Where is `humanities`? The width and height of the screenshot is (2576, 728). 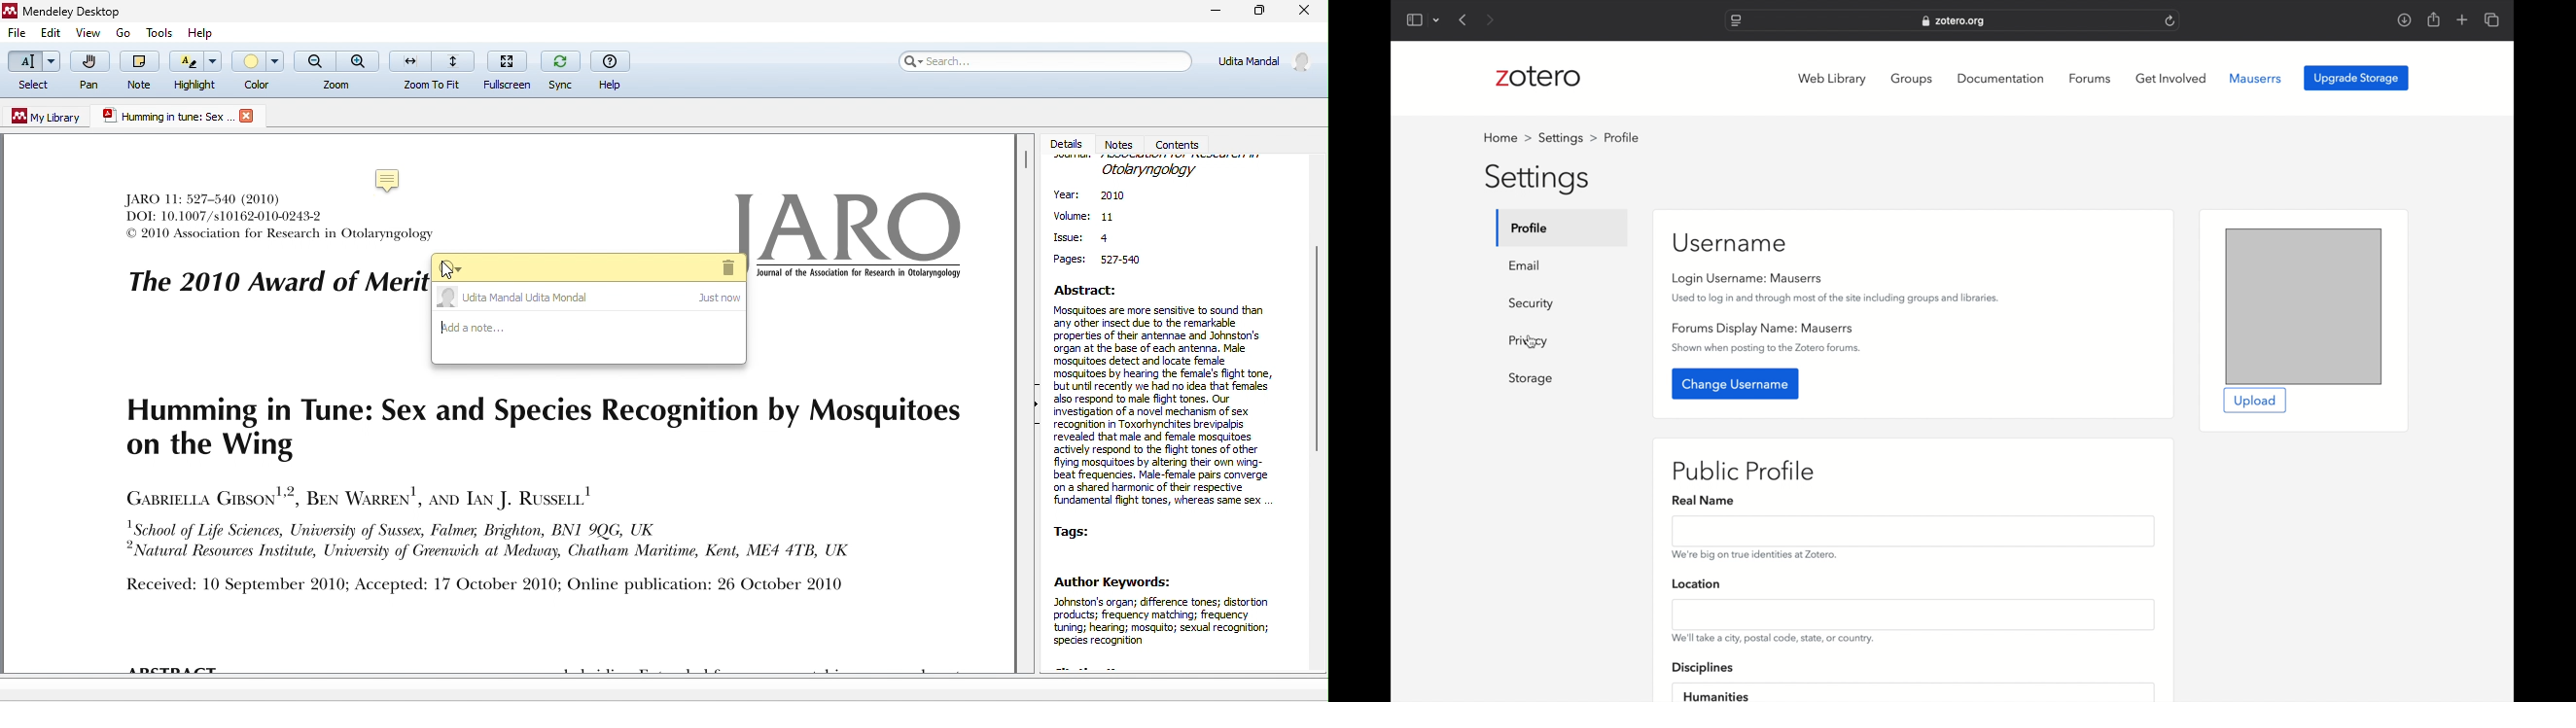 humanities is located at coordinates (1715, 695).